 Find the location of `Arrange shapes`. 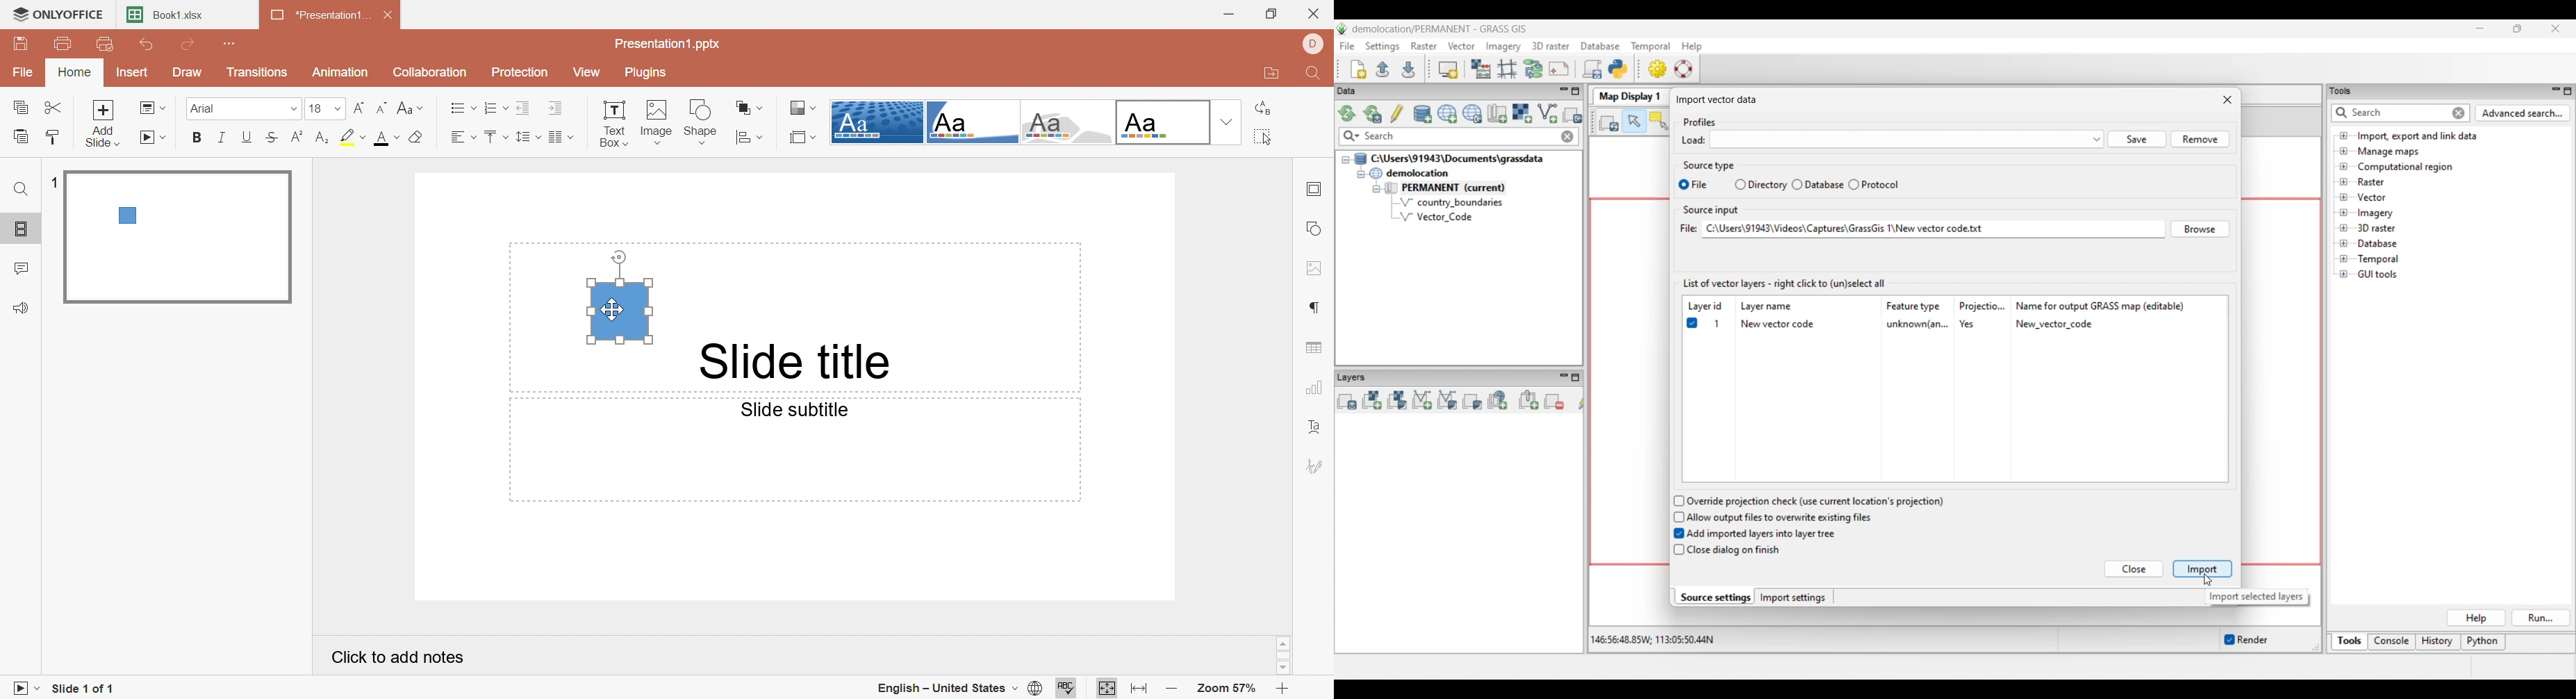

Arrange shapes is located at coordinates (748, 108).